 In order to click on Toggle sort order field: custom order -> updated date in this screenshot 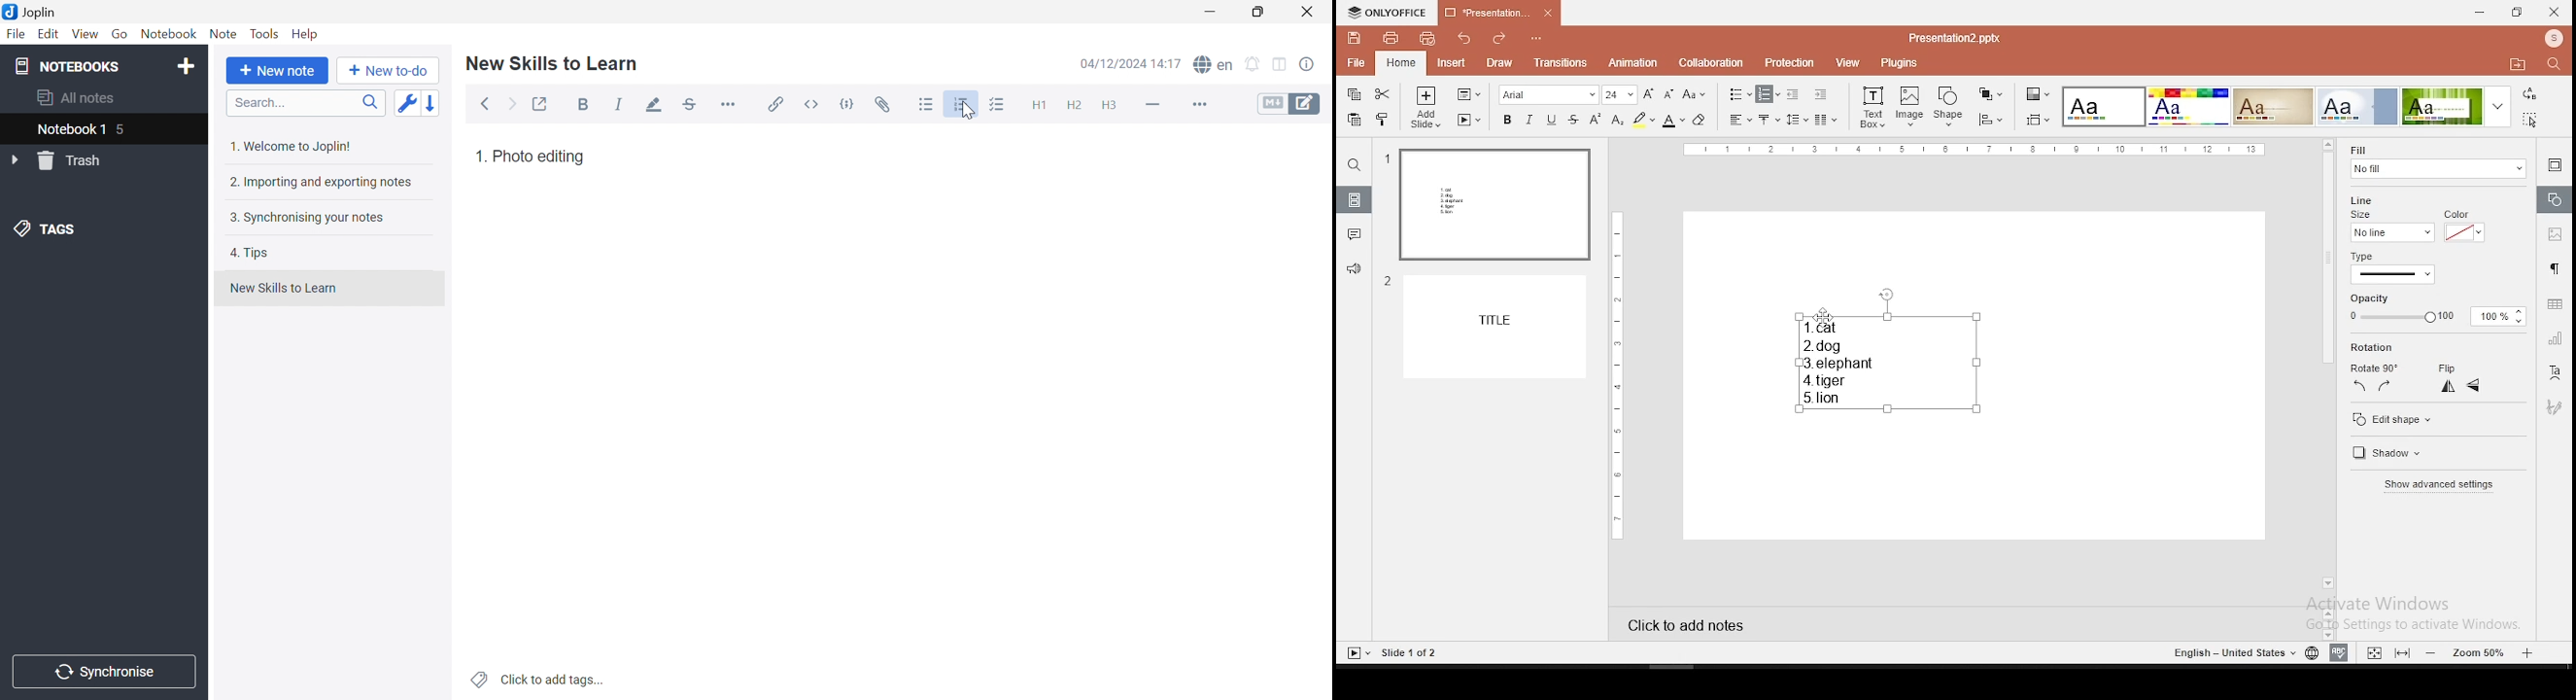, I will do `click(406, 102)`.